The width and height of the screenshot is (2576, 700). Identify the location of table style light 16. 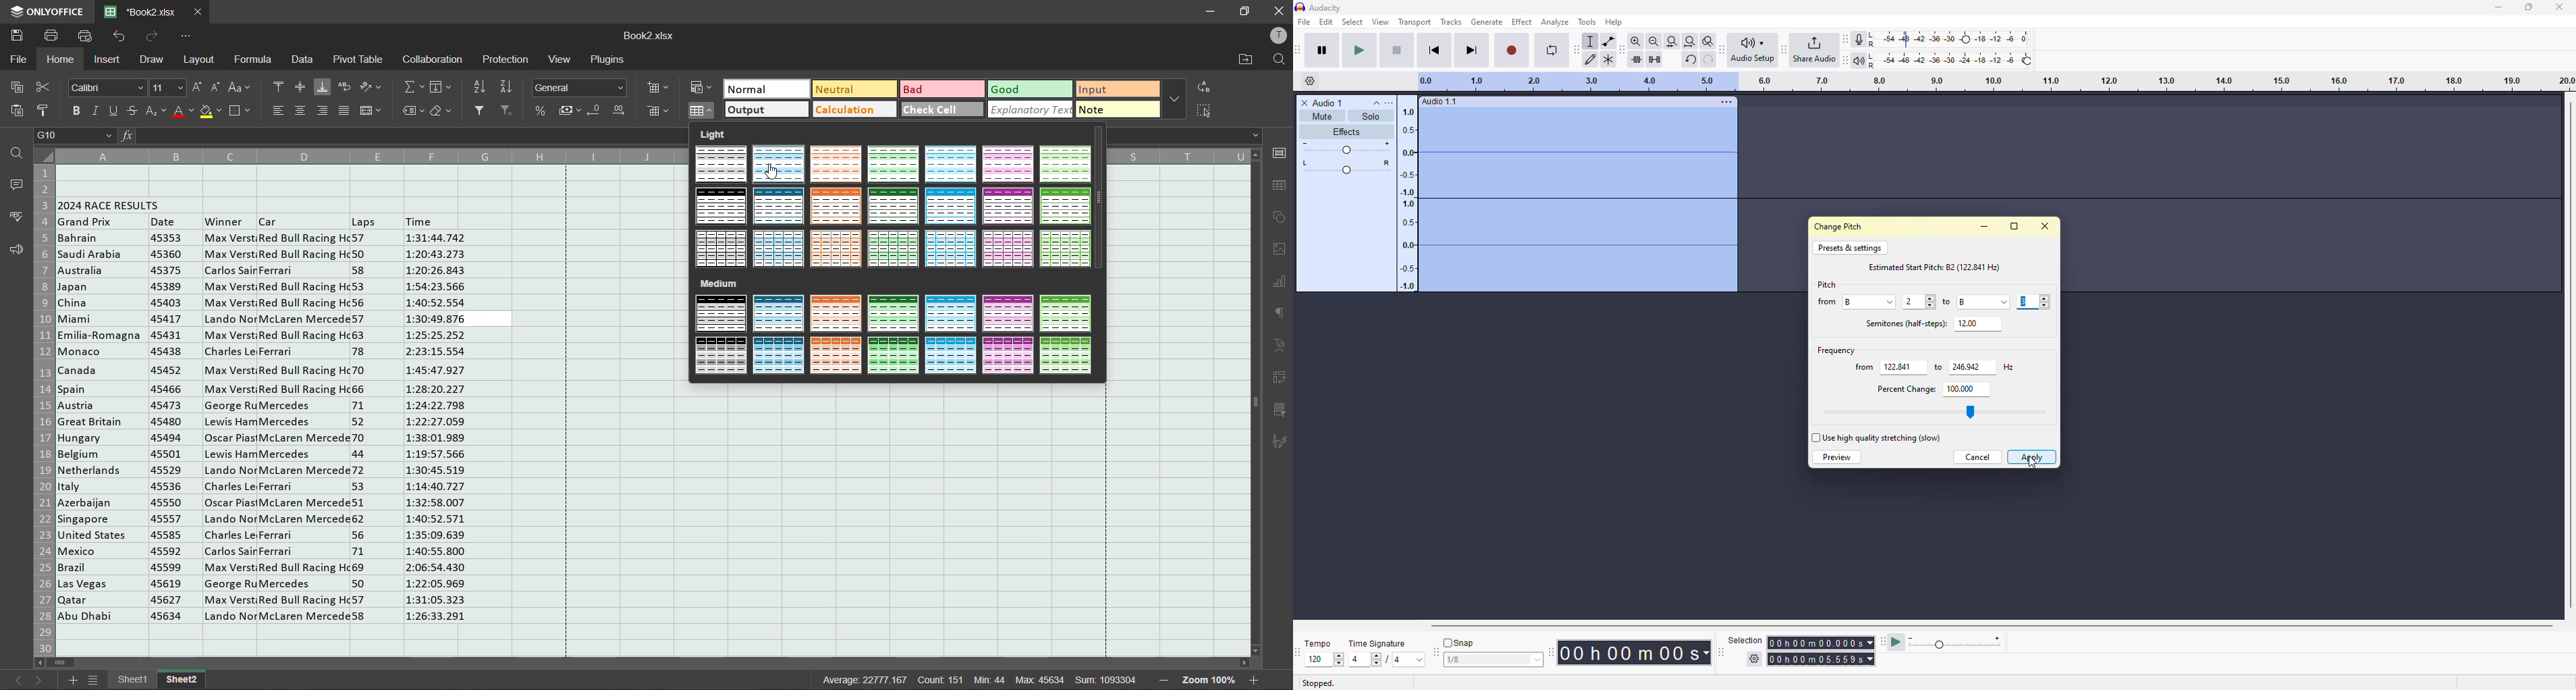
(778, 248).